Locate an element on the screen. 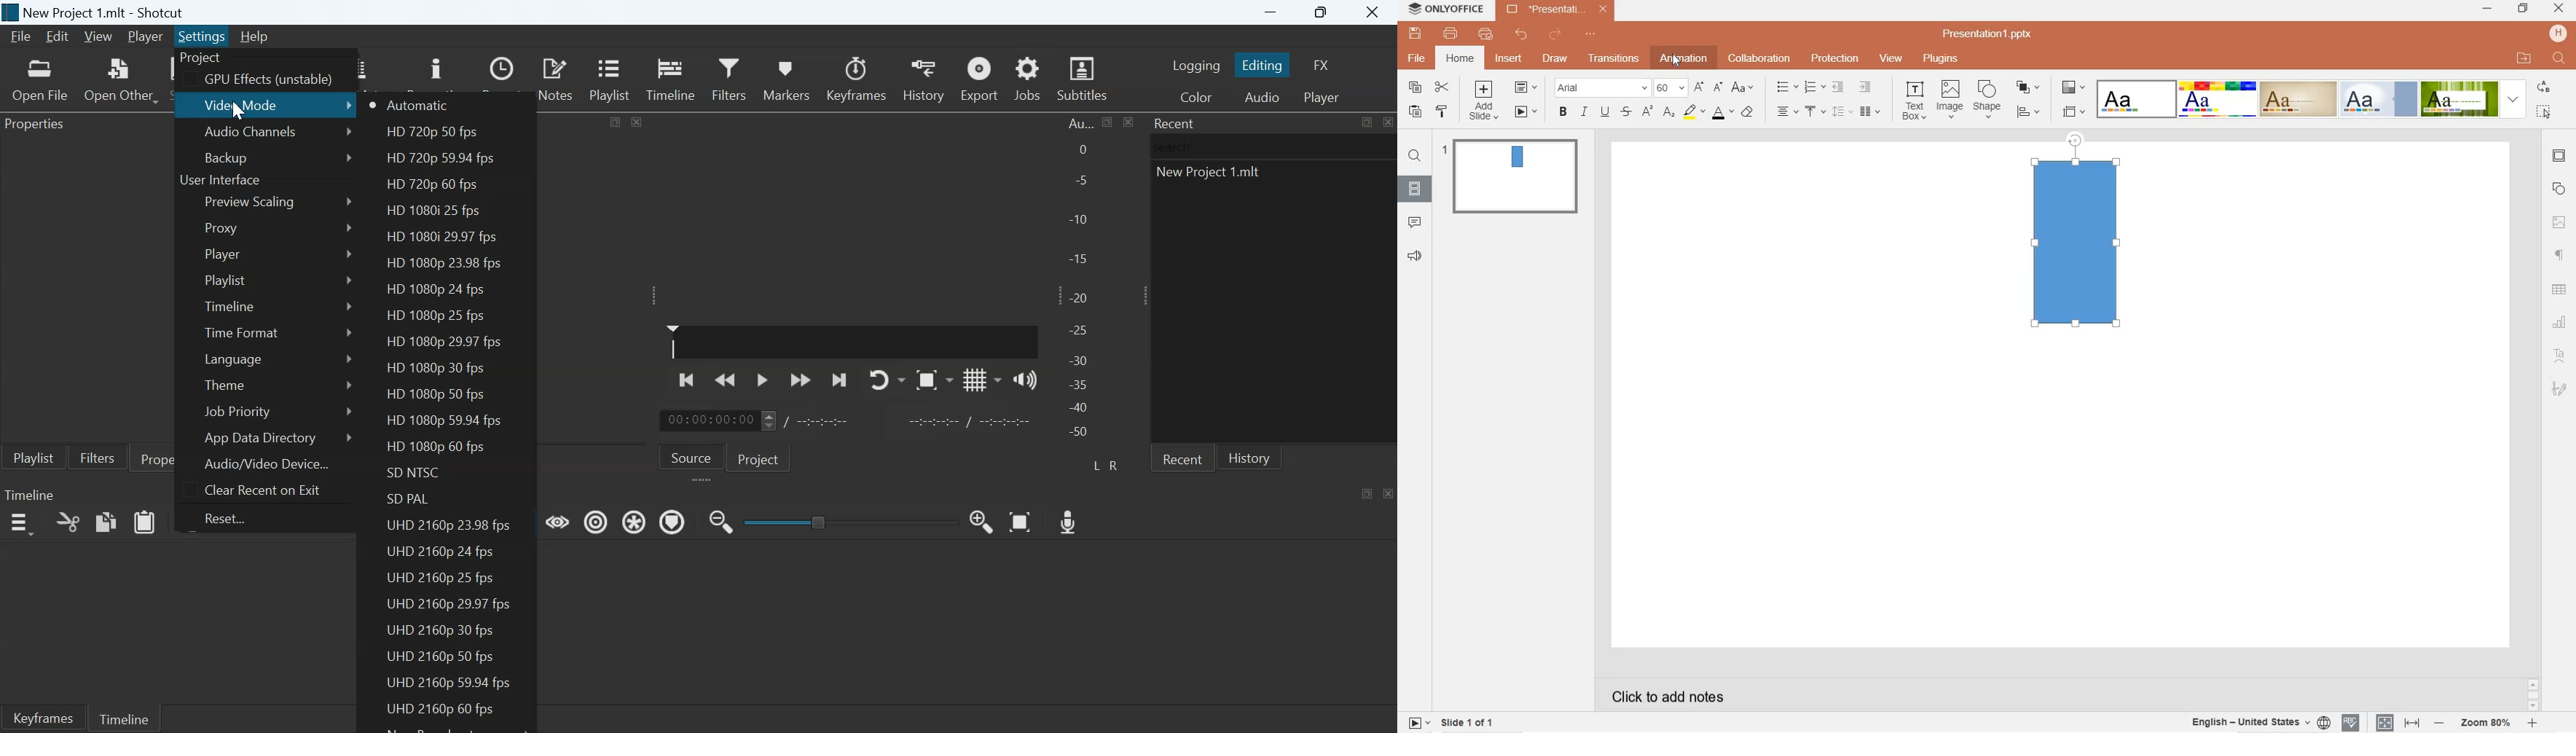  Scrub while dragging is located at coordinates (558, 520).